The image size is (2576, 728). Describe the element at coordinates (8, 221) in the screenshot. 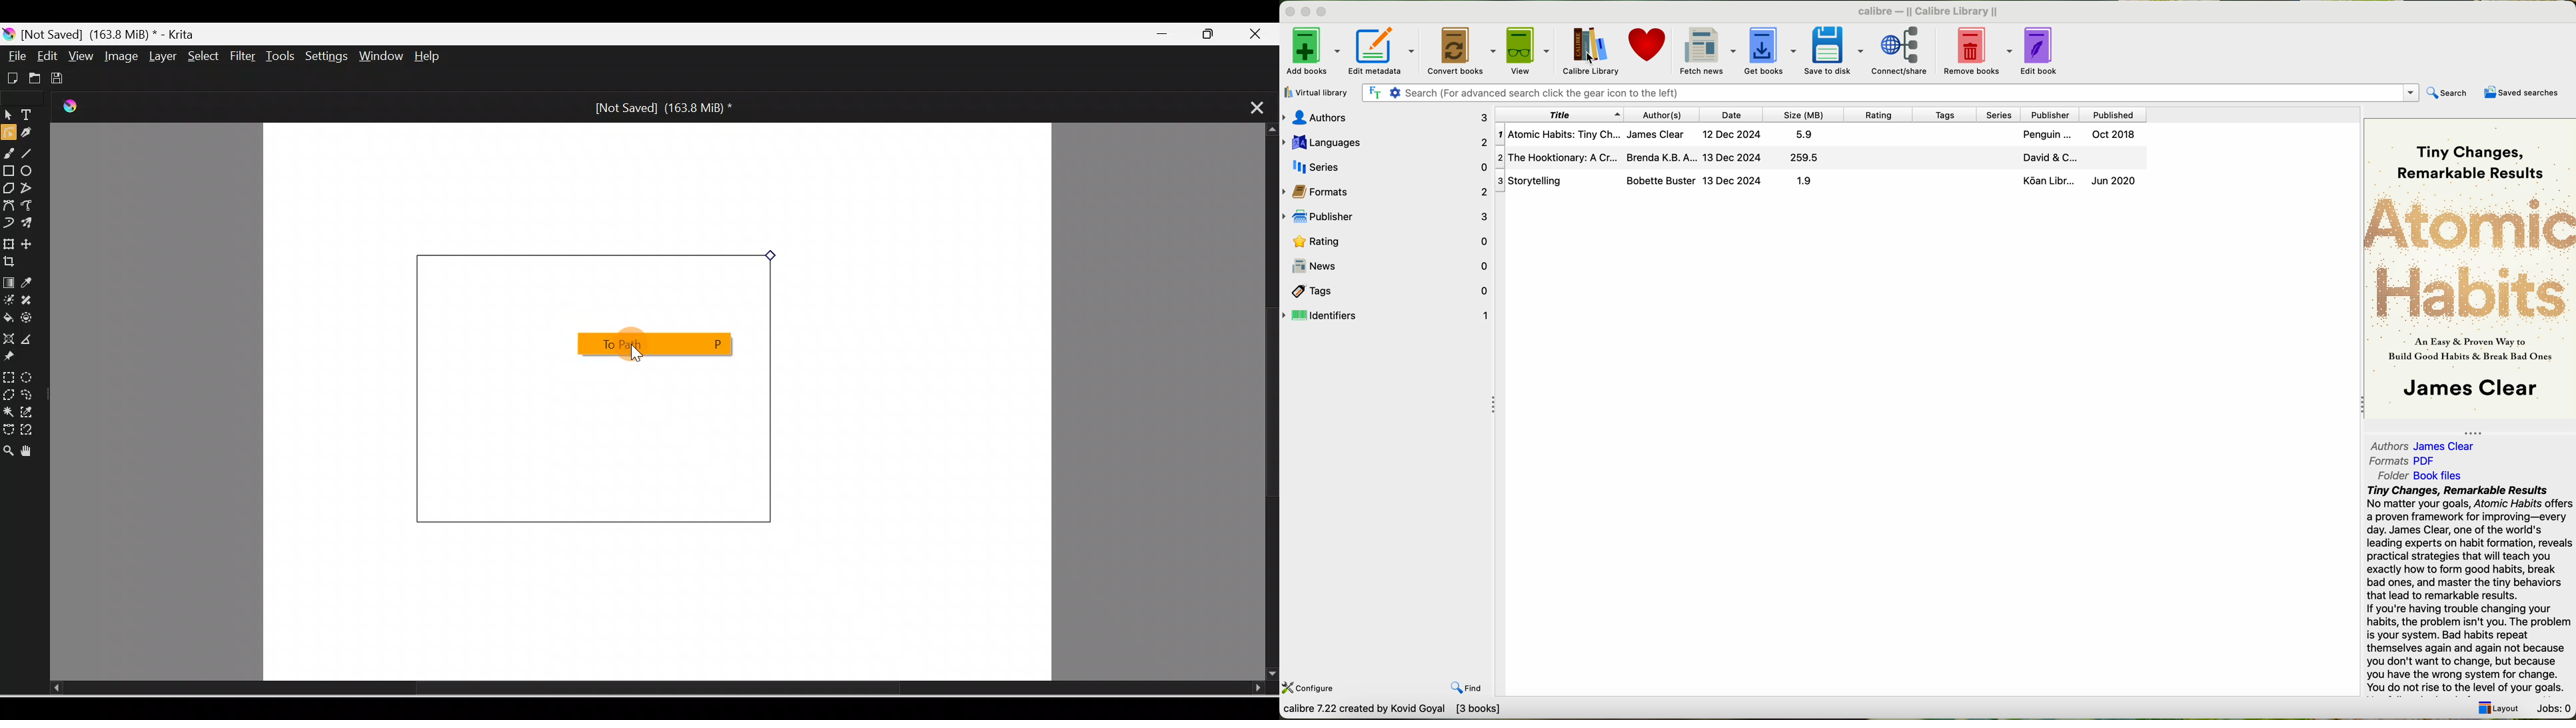

I see `Dynamic brush tool` at that location.